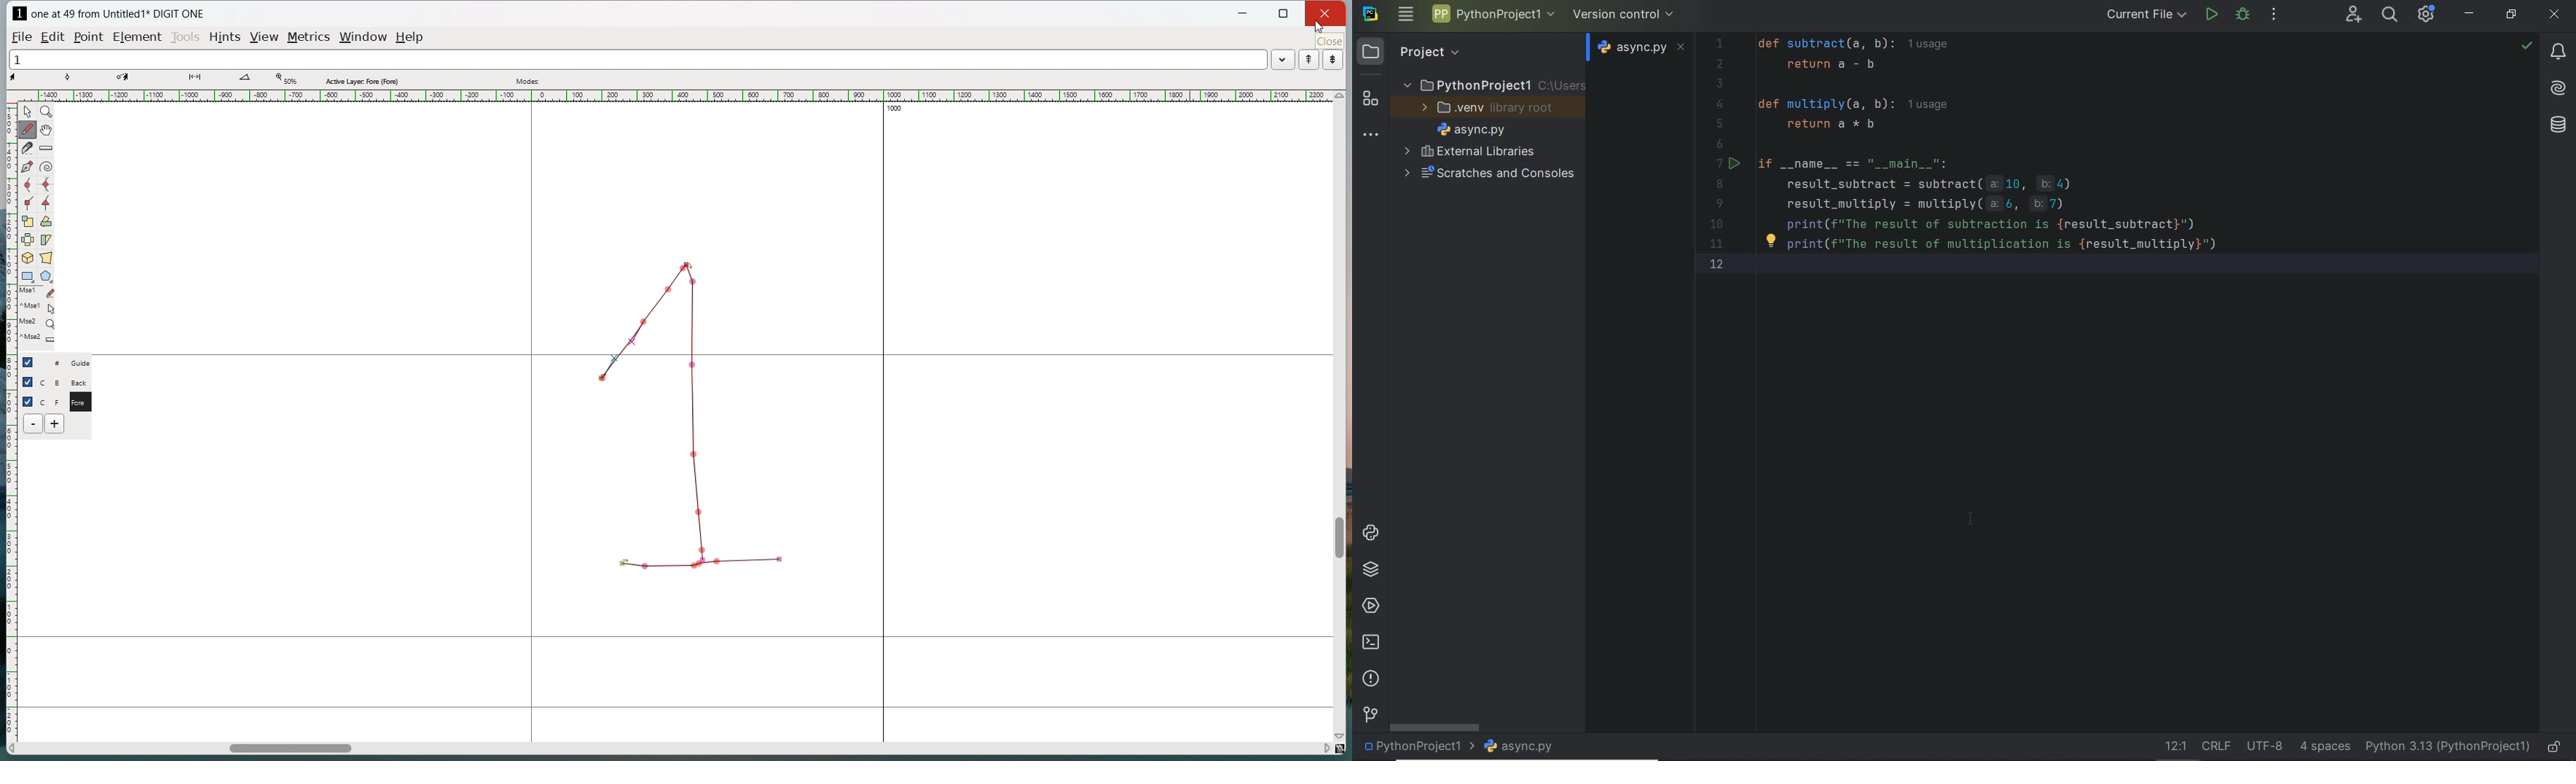 The height and width of the screenshot is (784, 2576). Describe the element at coordinates (27, 185) in the screenshot. I see `add a curve point` at that location.